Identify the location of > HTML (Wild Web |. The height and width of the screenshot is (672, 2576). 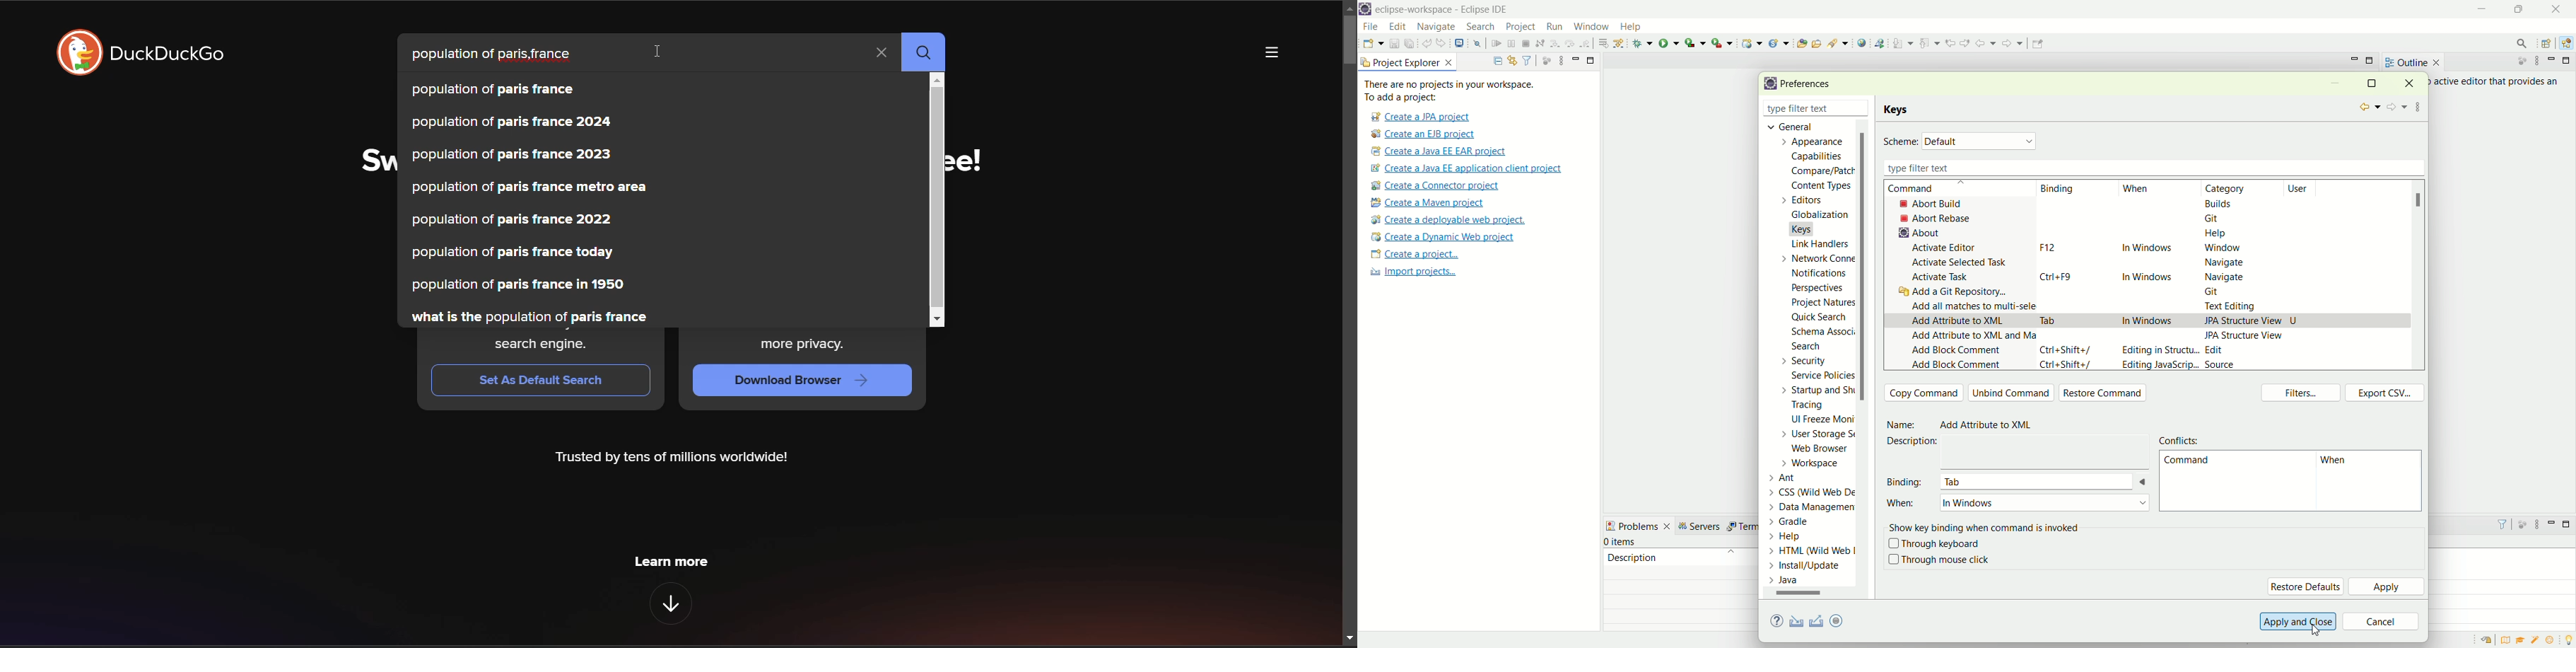
(1812, 551).